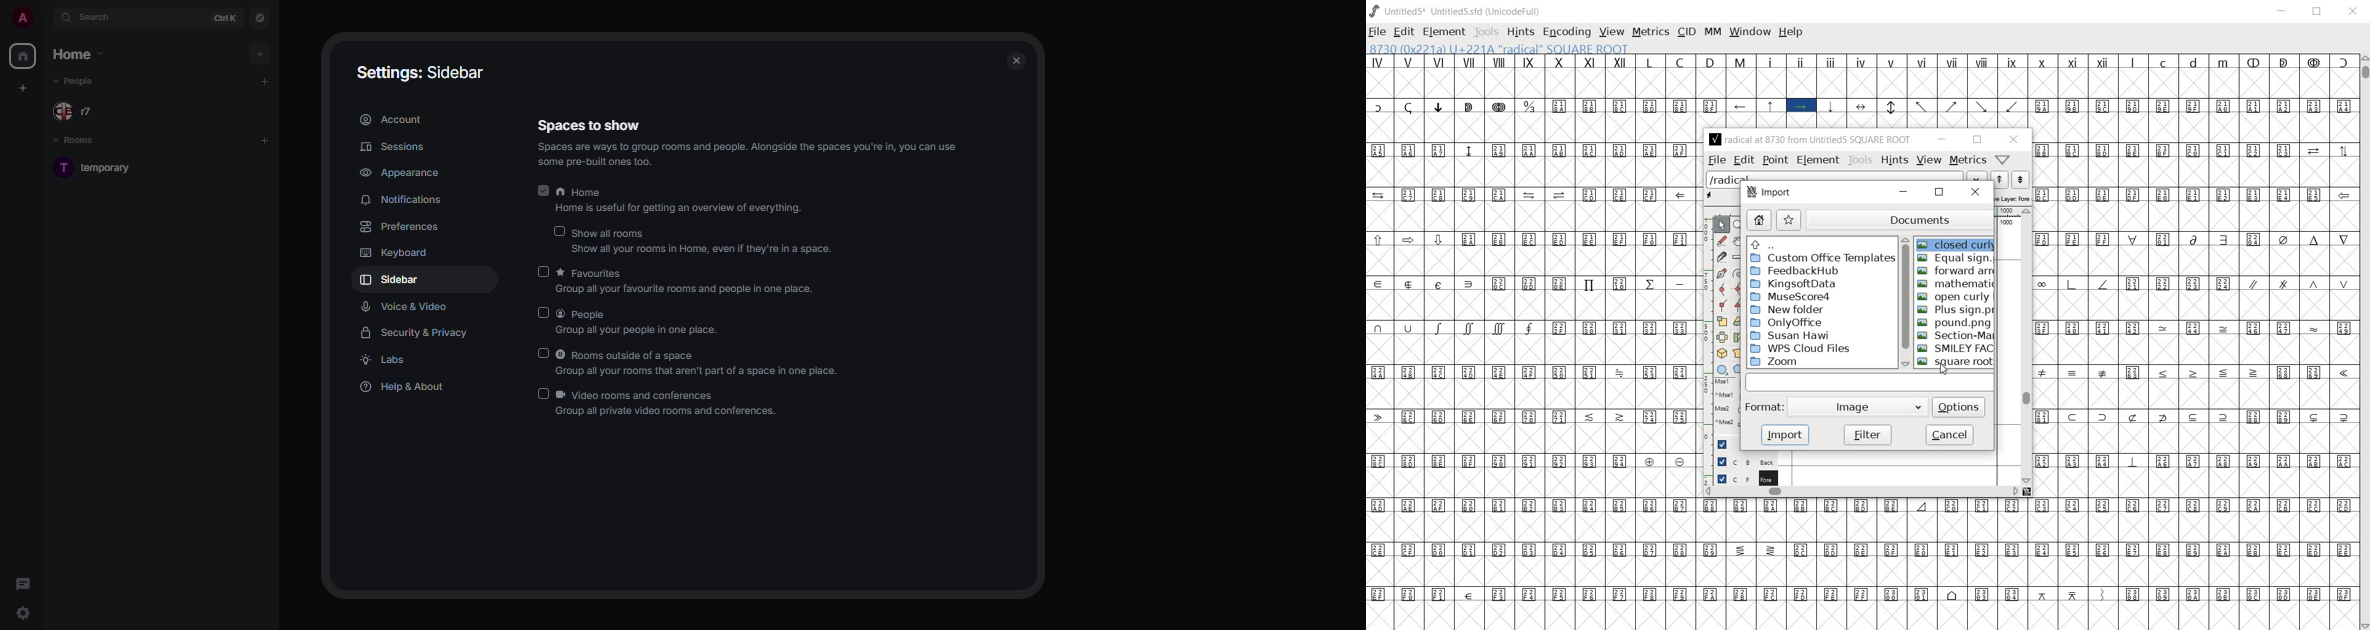  I want to click on FILE, so click(1377, 33).